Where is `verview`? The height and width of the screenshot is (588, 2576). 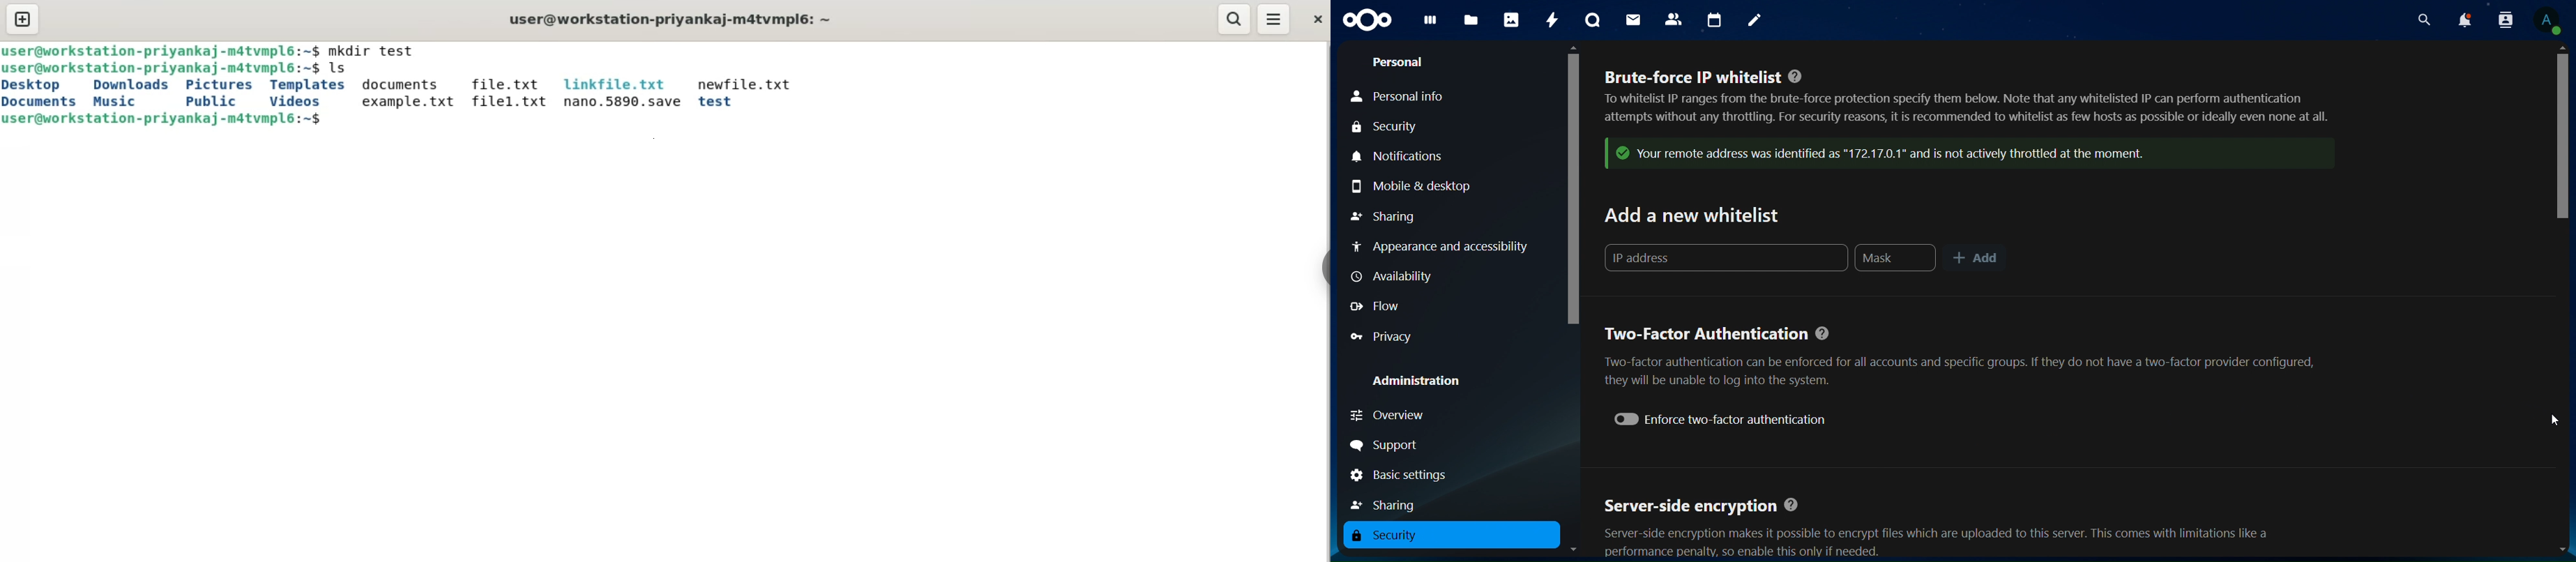
verview is located at coordinates (1393, 415).